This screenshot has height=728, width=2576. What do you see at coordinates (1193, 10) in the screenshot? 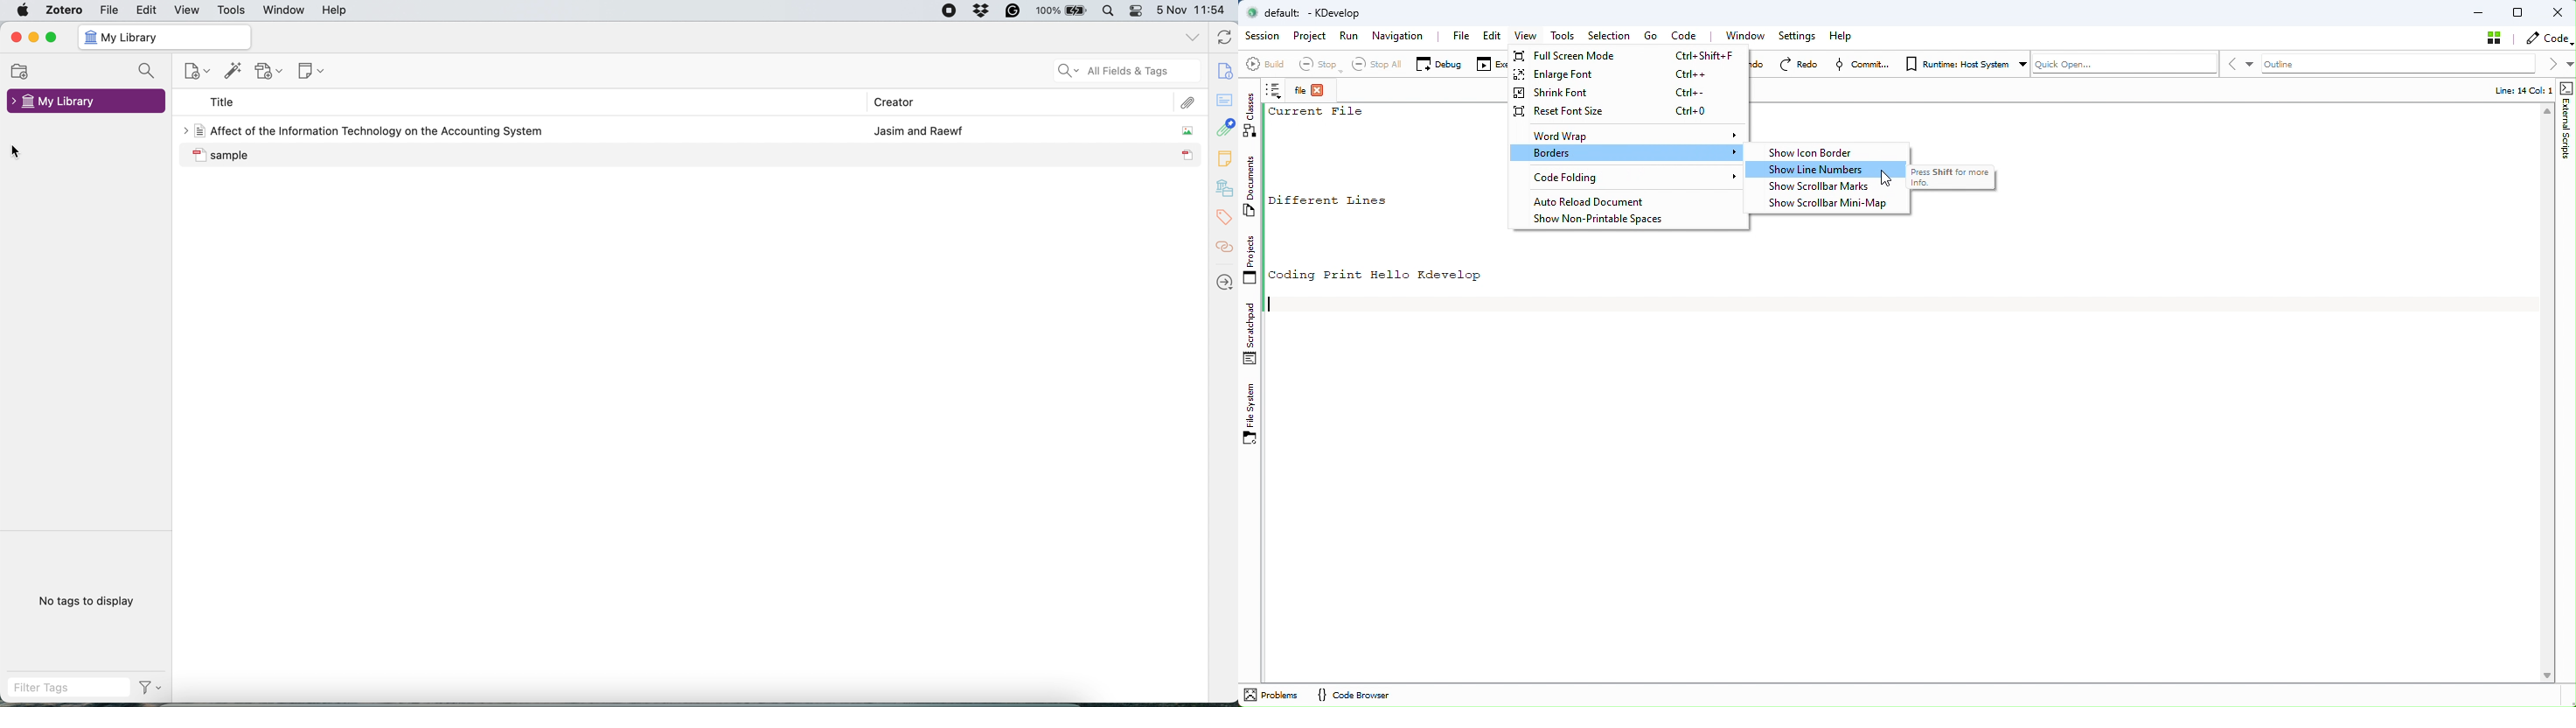
I see `date and time` at bounding box center [1193, 10].